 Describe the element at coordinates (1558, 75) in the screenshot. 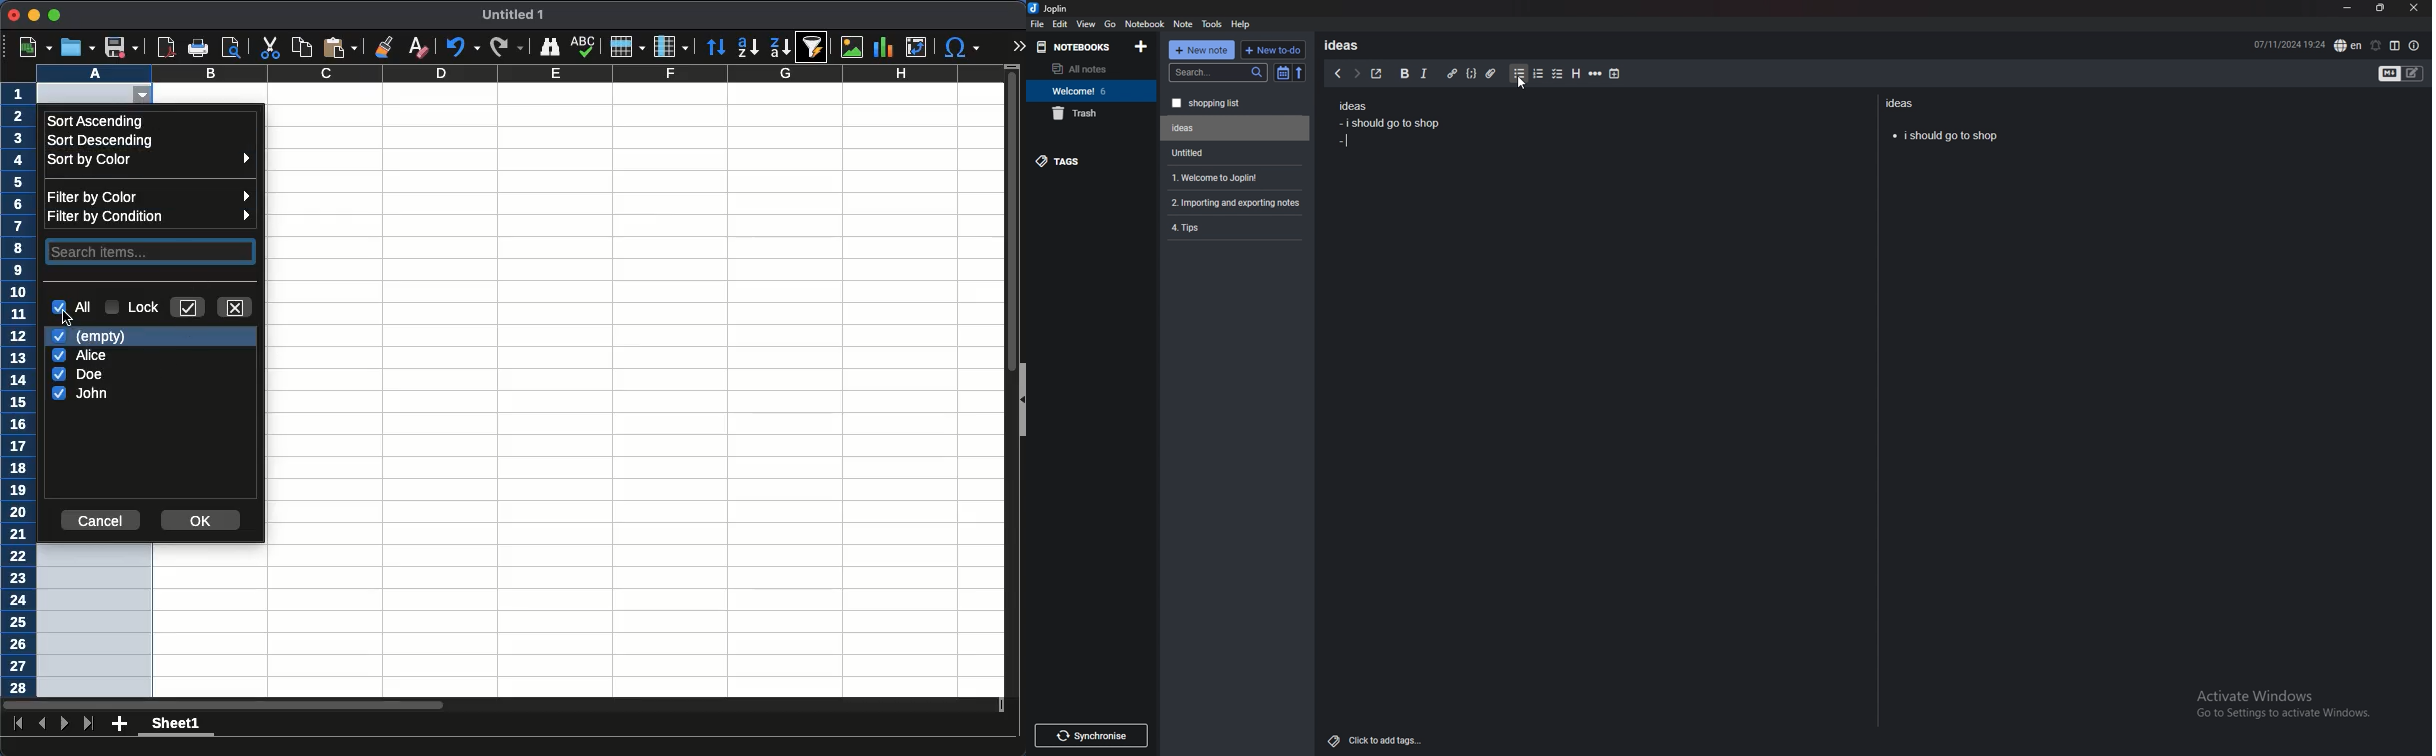

I see `checkbox` at that location.